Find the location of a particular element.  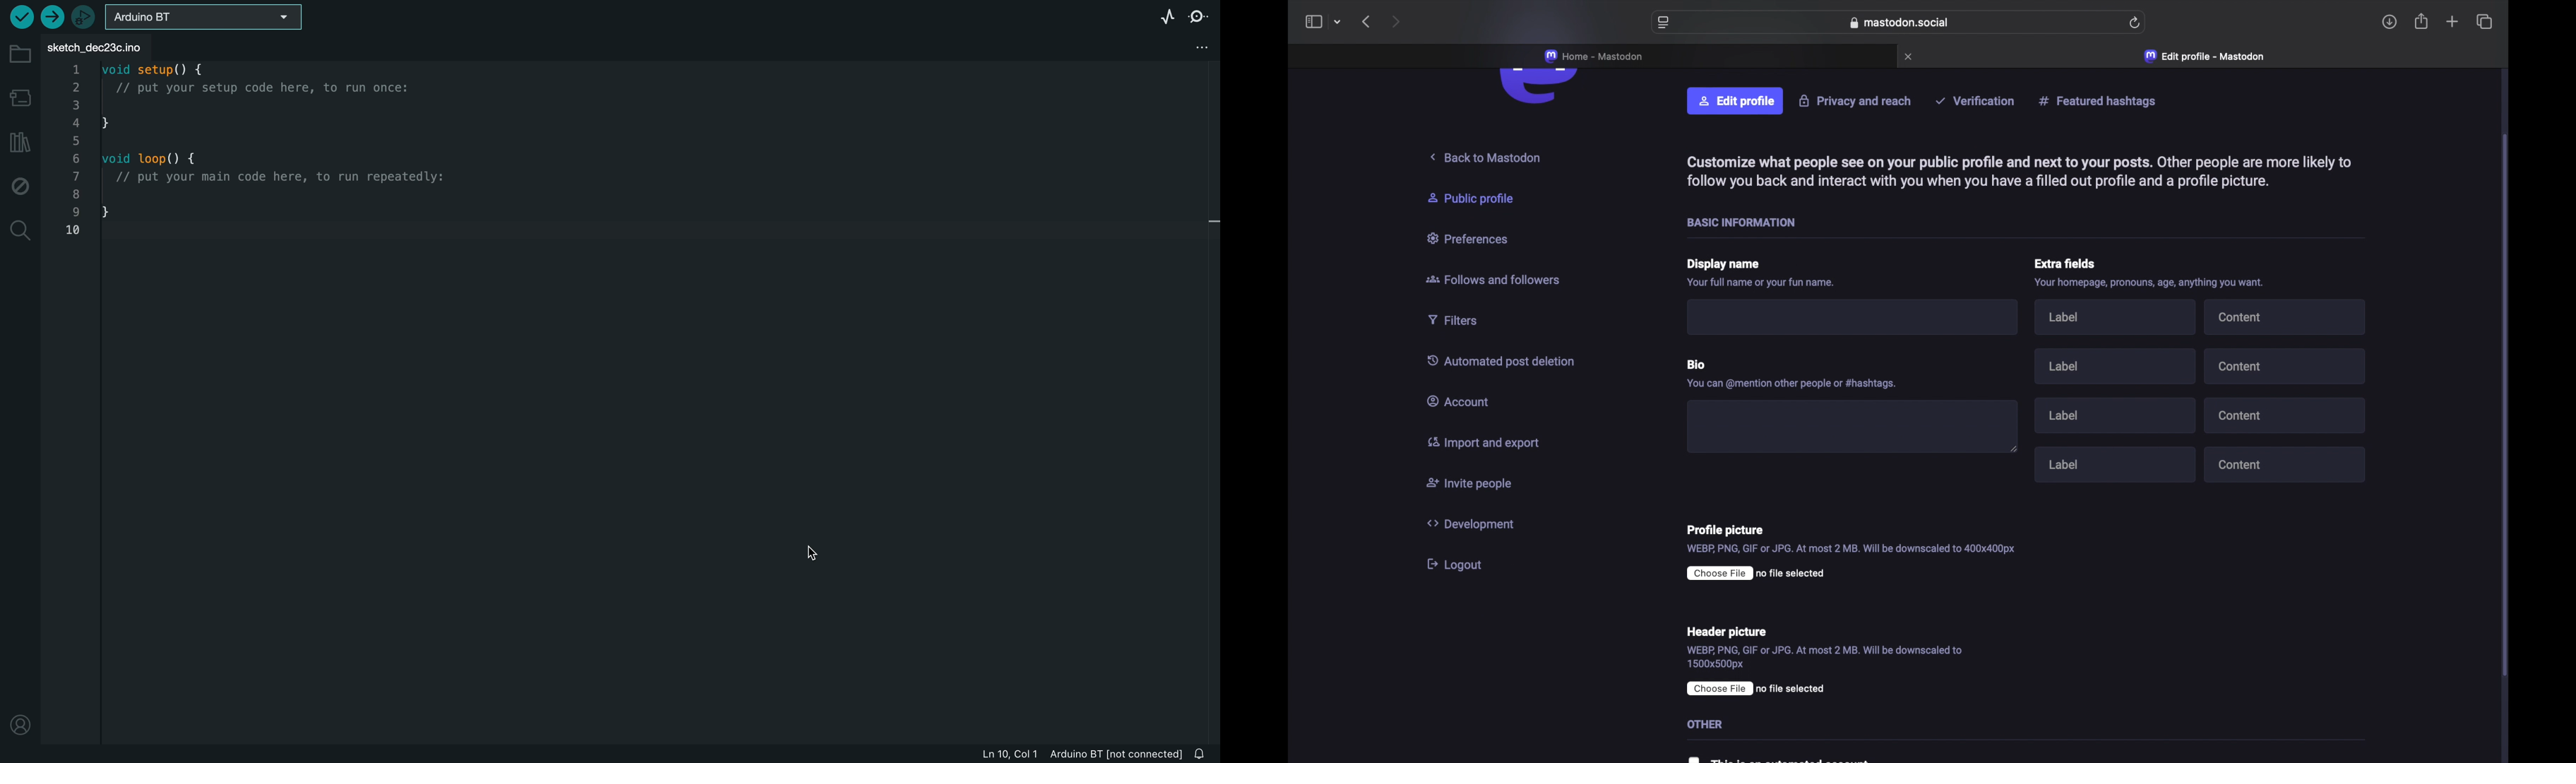

back is located at coordinates (1366, 22).